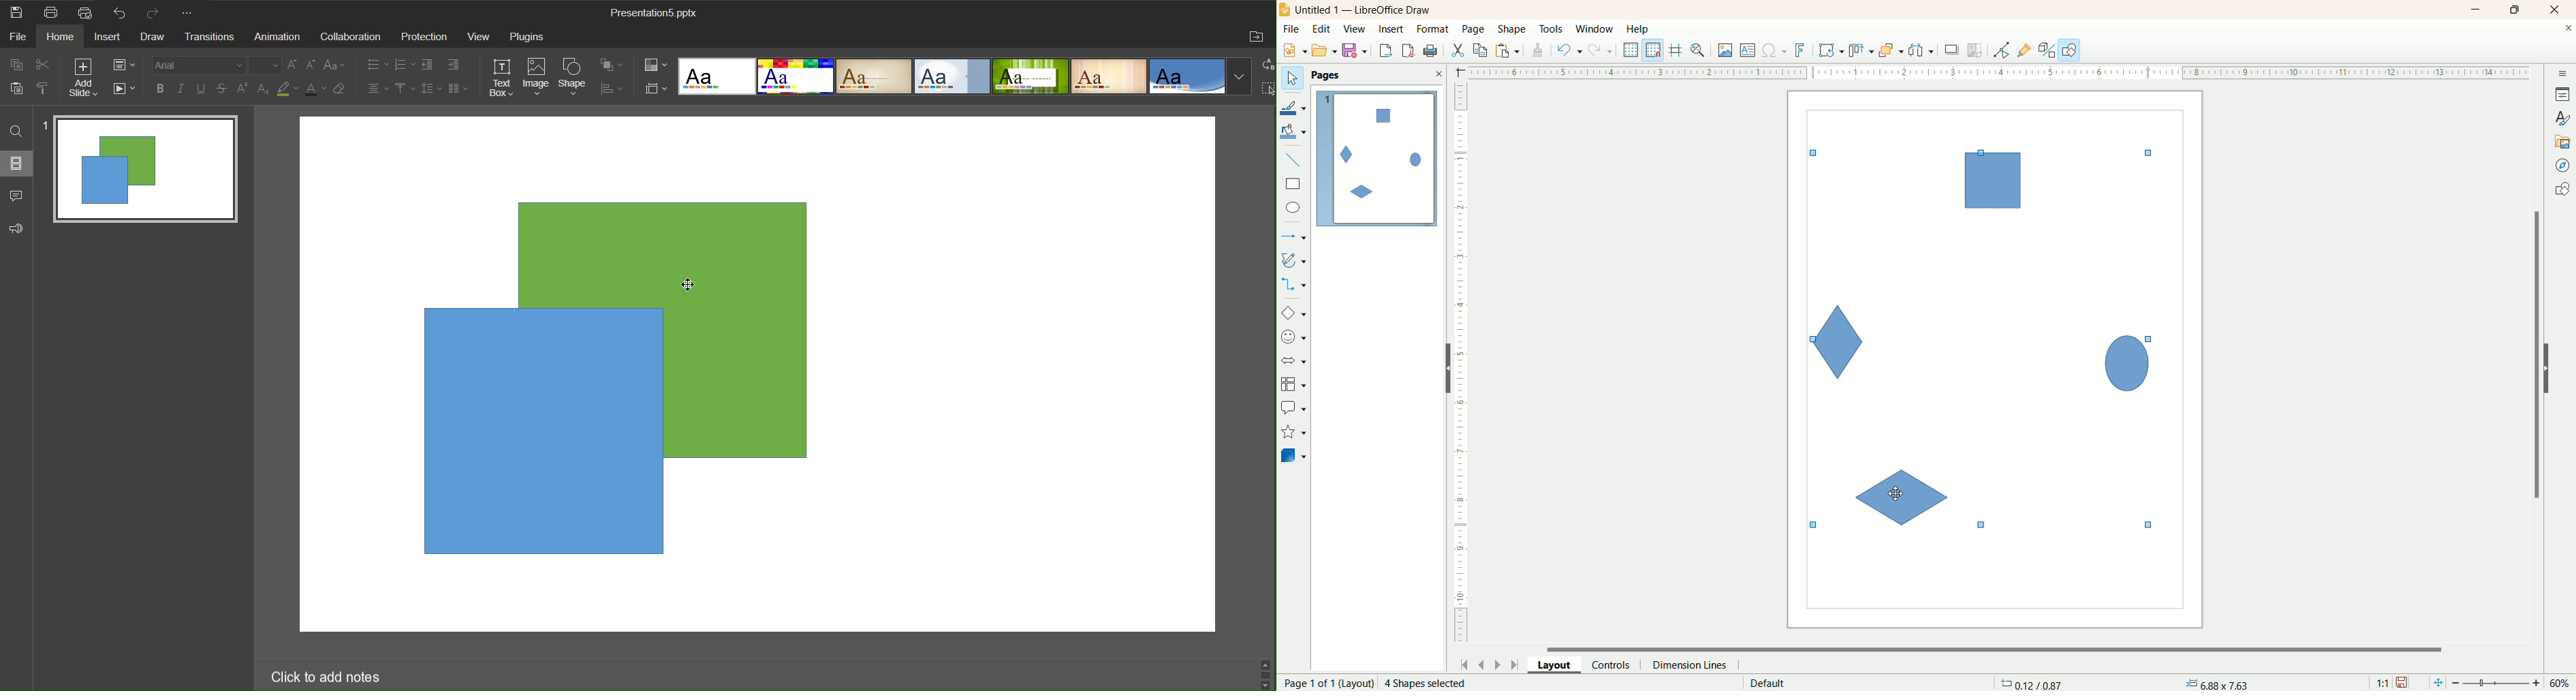 The width and height of the screenshot is (2576, 700). Describe the element at coordinates (1292, 79) in the screenshot. I see `select` at that location.